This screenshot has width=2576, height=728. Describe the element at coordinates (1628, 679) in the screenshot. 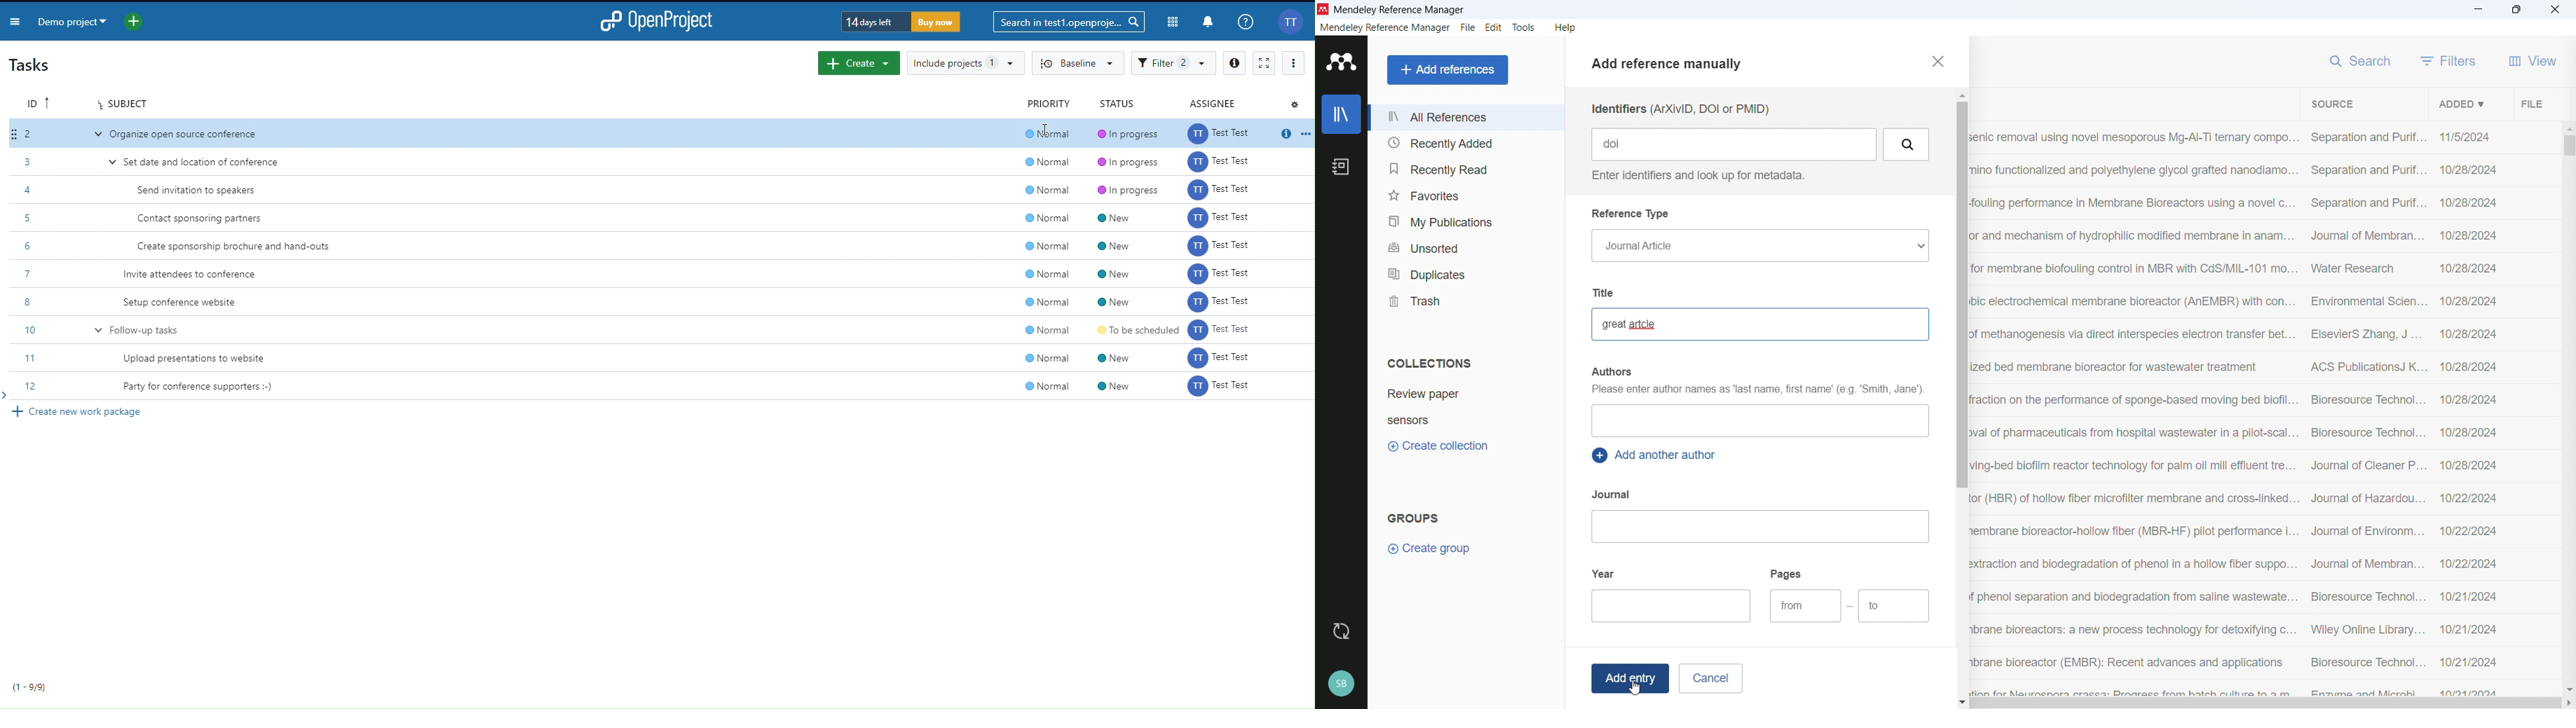

I see `Add entry ` at that location.